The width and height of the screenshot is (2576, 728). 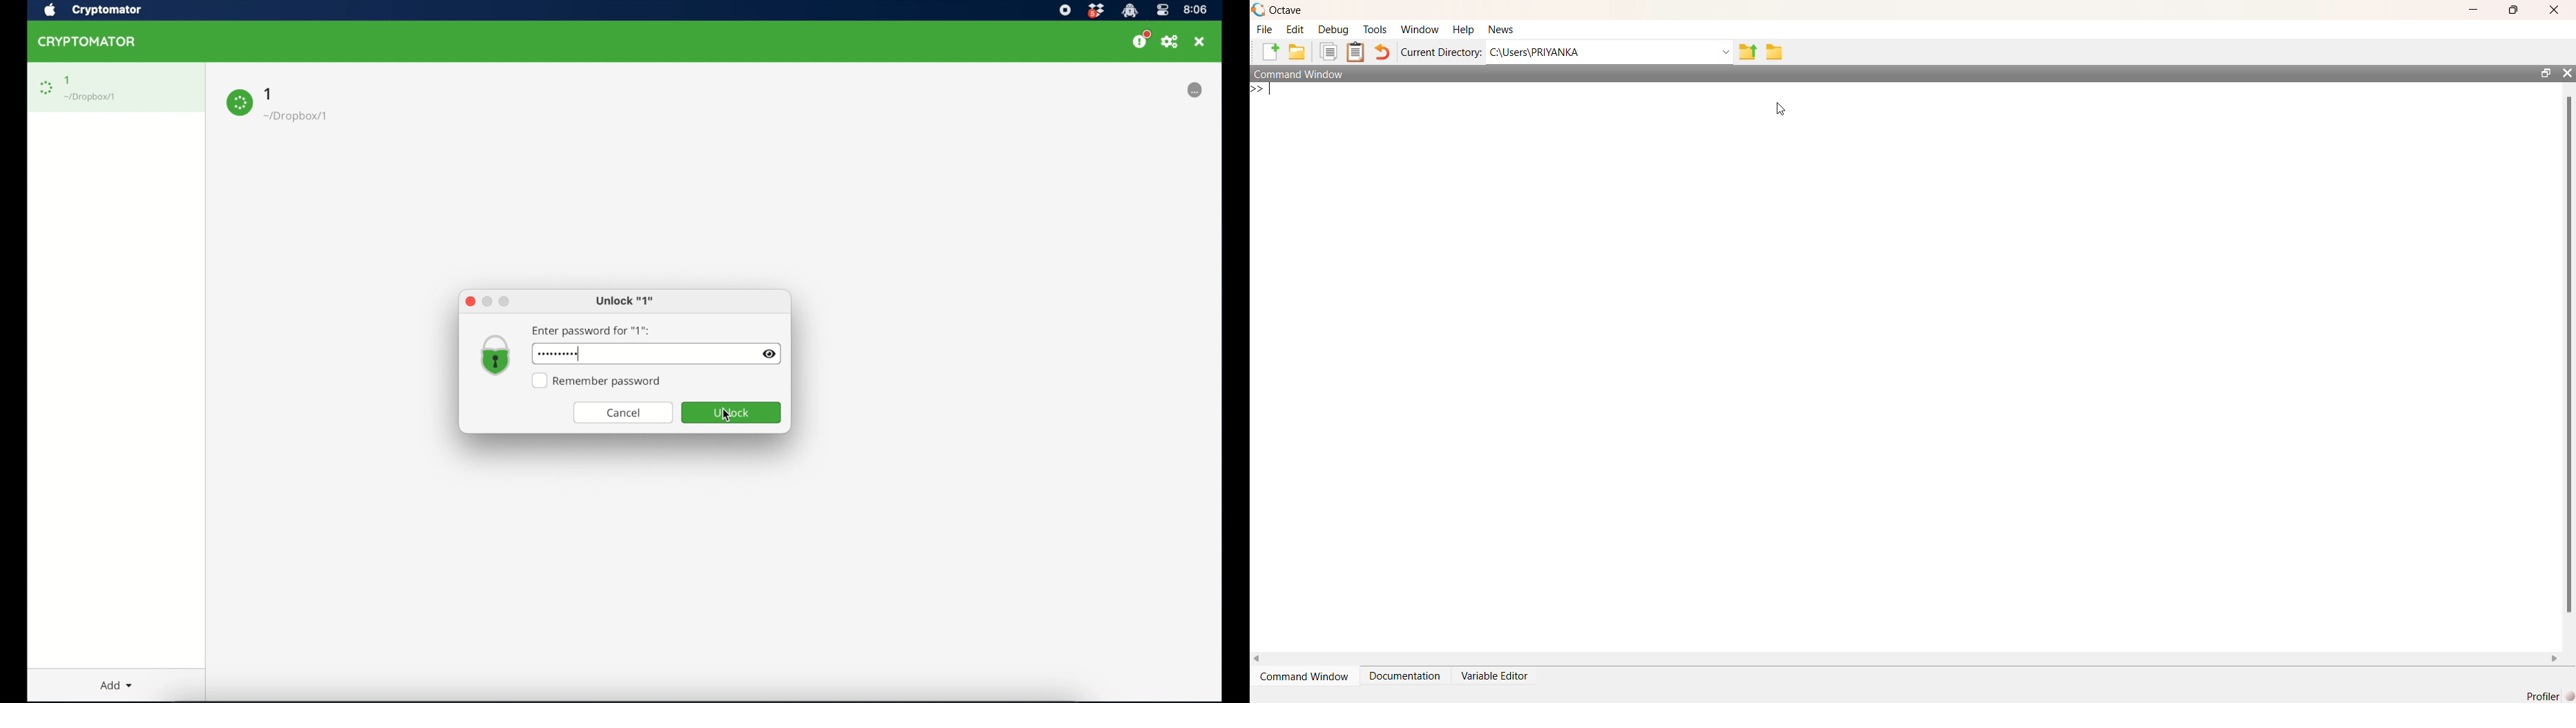 What do you see at coordinates (1286, 10) in the screenshot?
I see `Octave` at bounding box center [1286, 10].